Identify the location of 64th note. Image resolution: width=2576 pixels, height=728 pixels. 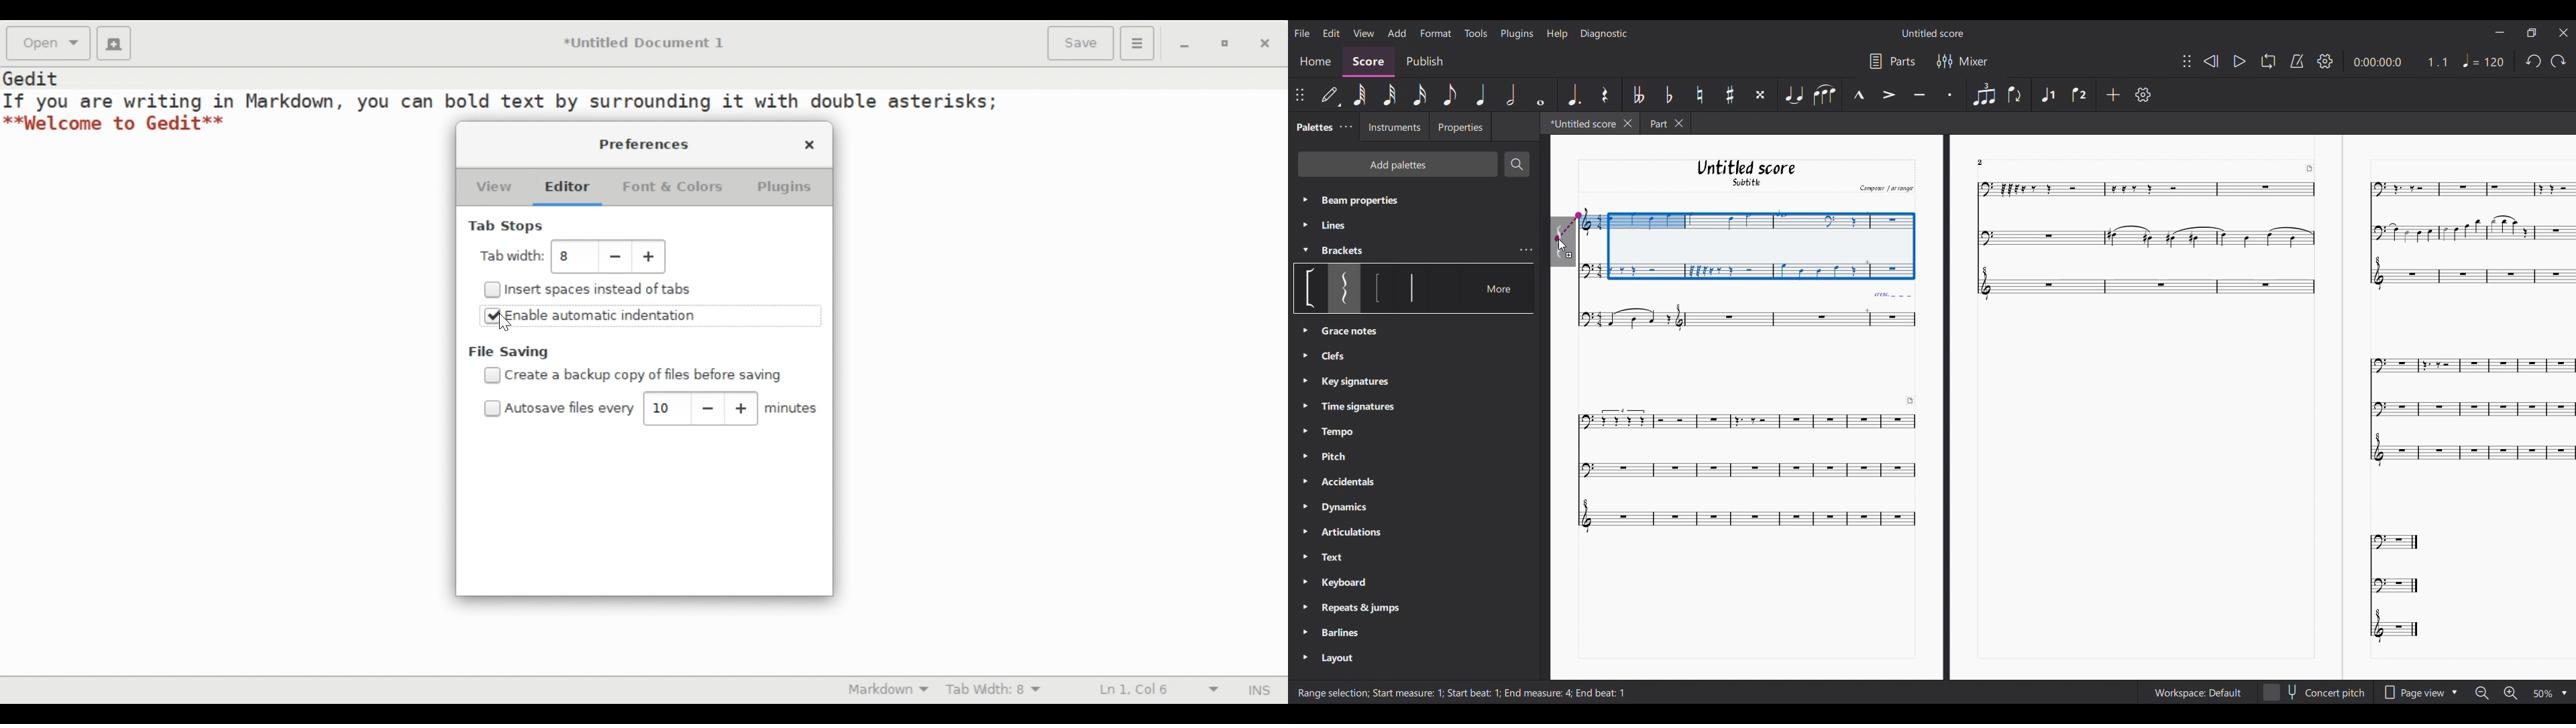
(1362, 95).